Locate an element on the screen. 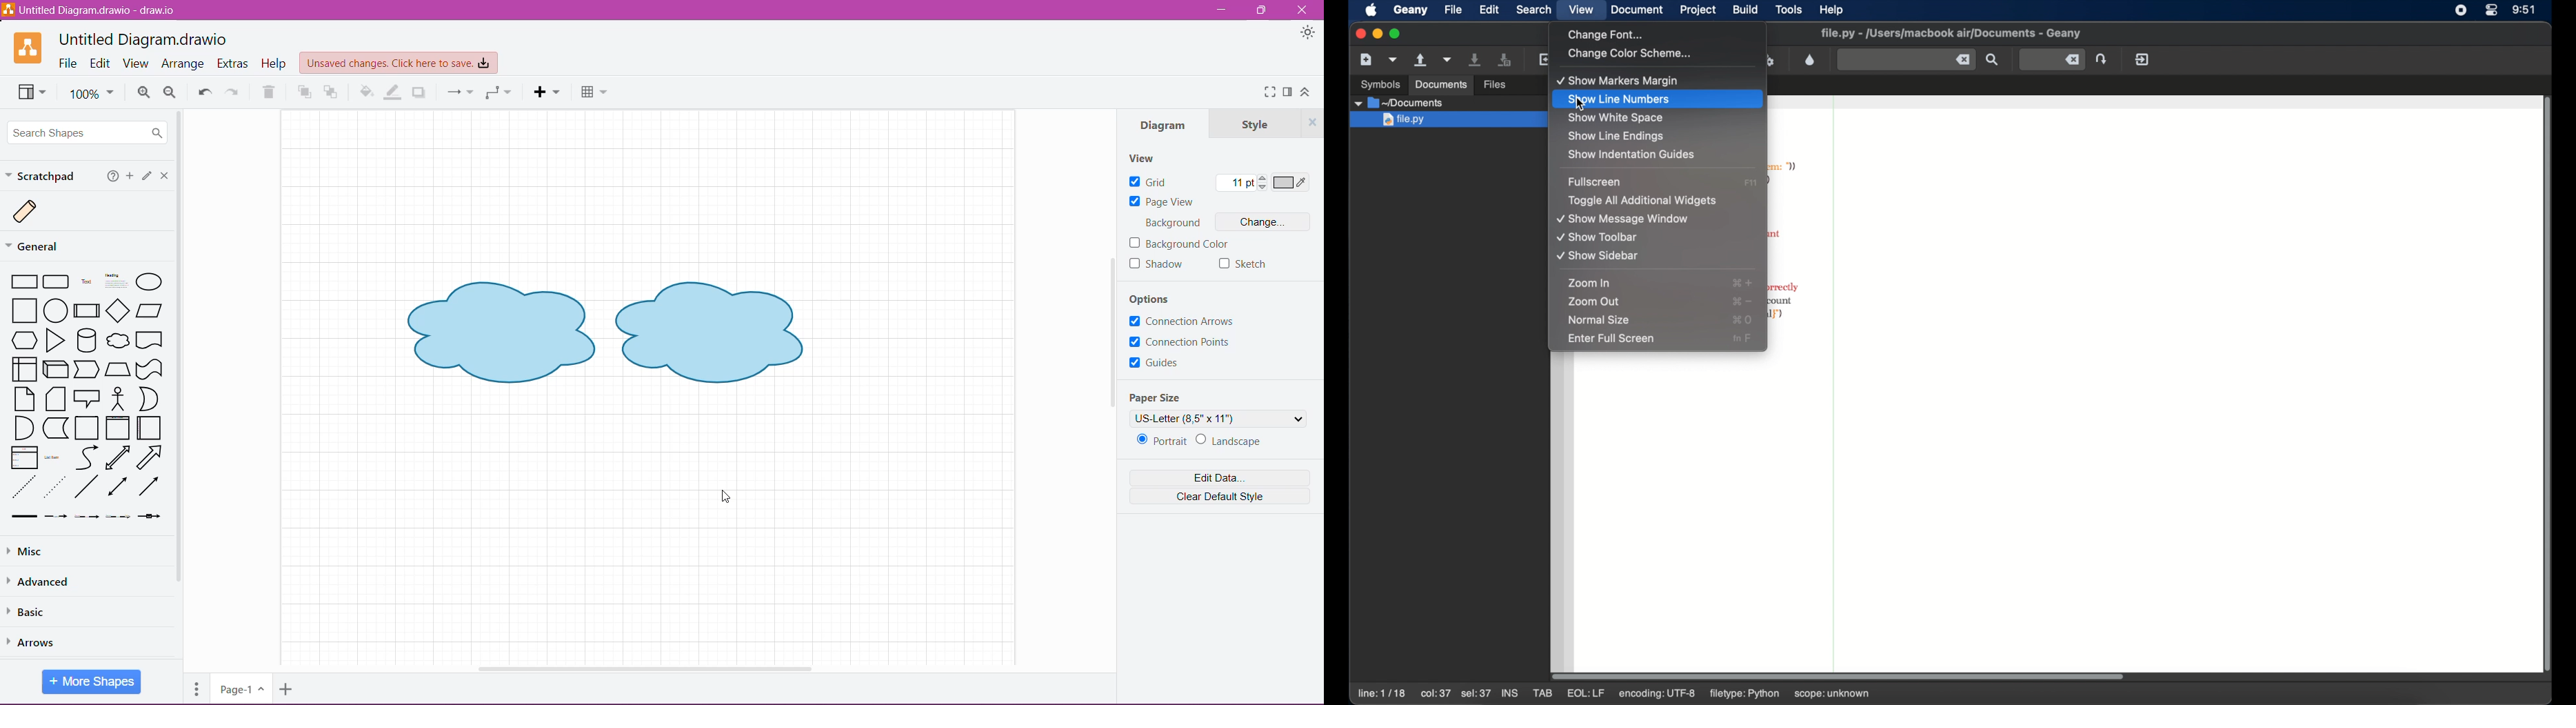  Expand/Collapse is located at coordinates (1306, 94).